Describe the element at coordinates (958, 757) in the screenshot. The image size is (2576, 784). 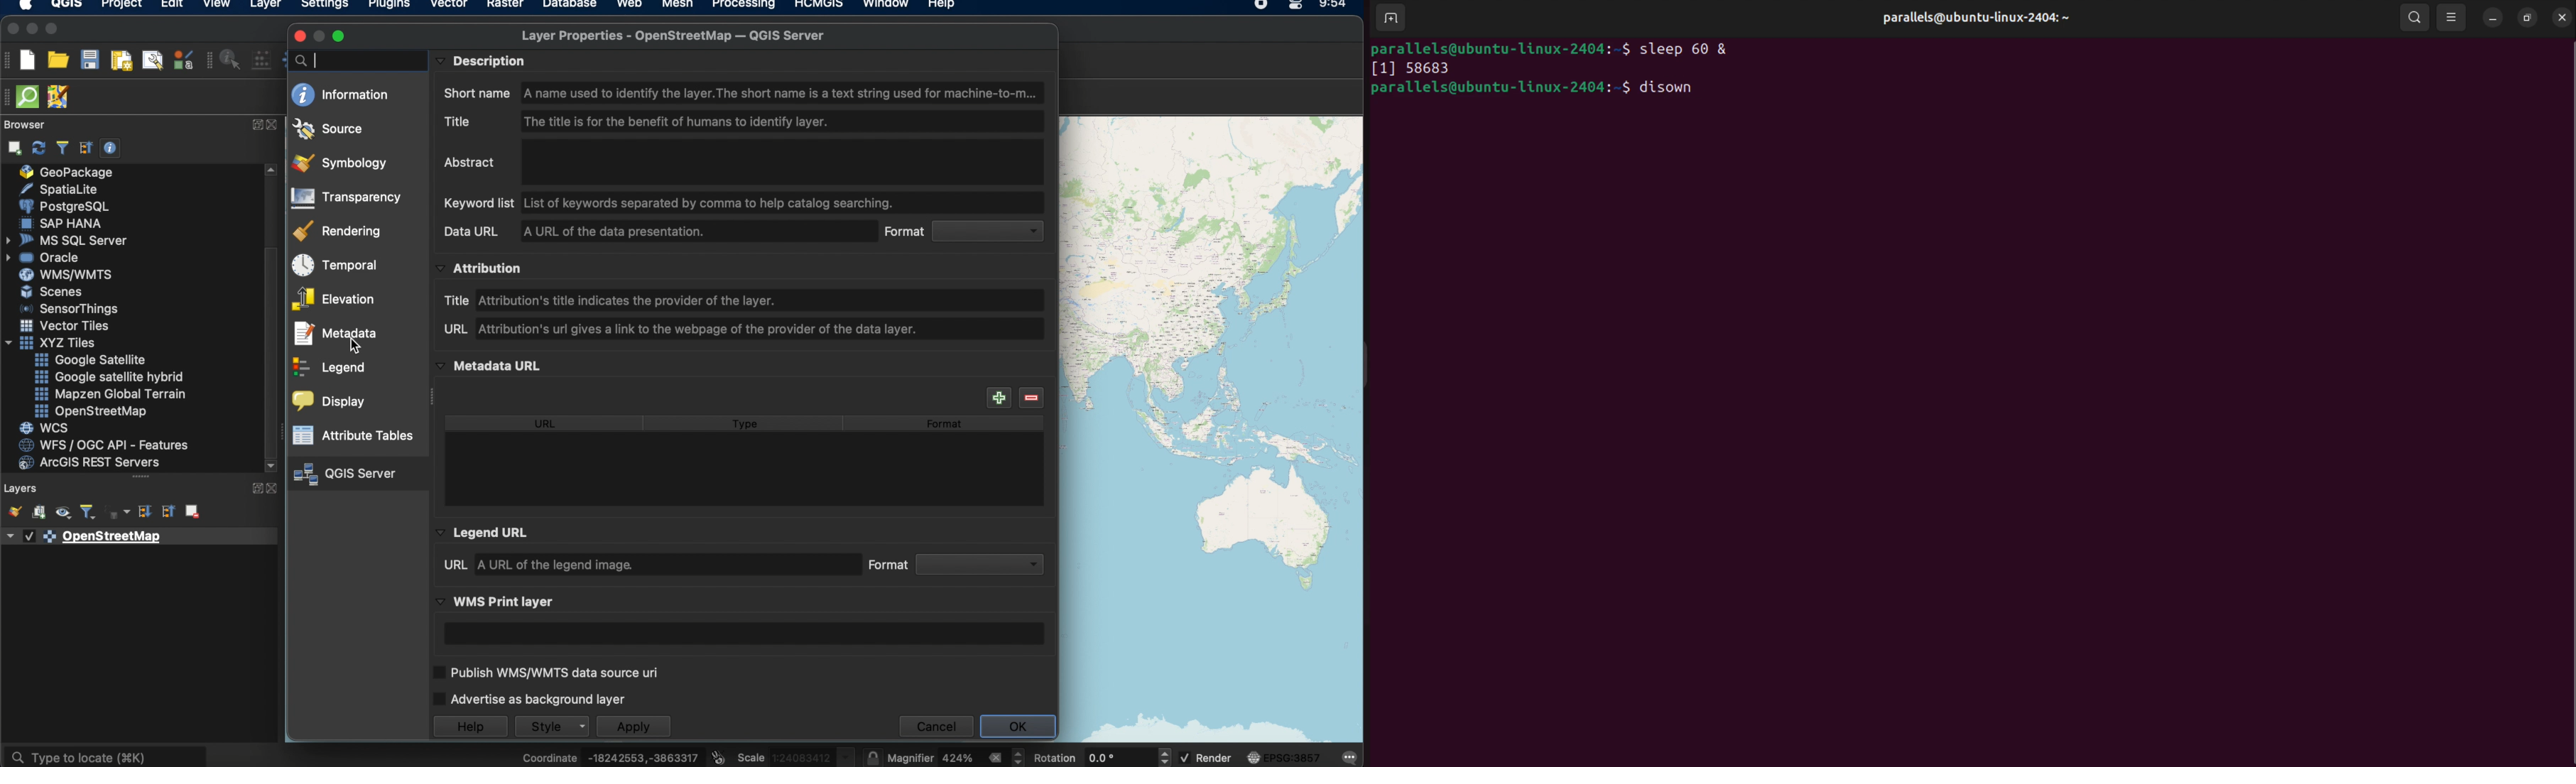
I see `magnifier` at that location.